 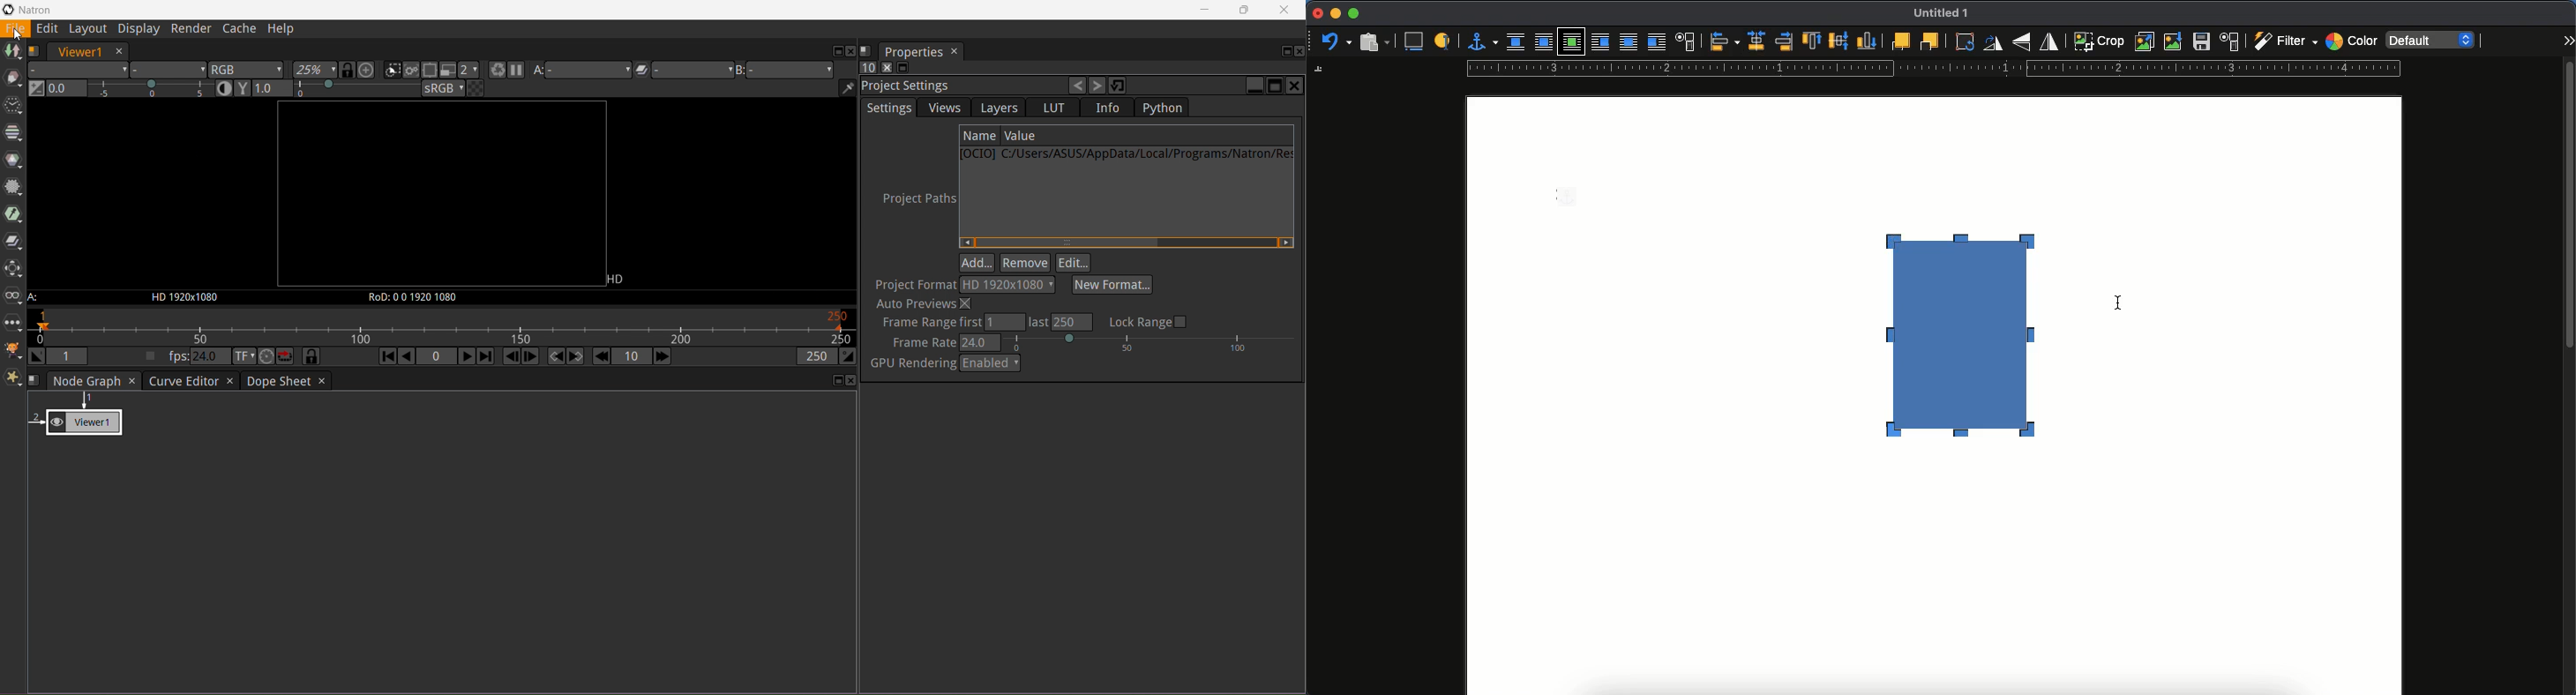 I want to click on before, so click(x=1599, y=43).